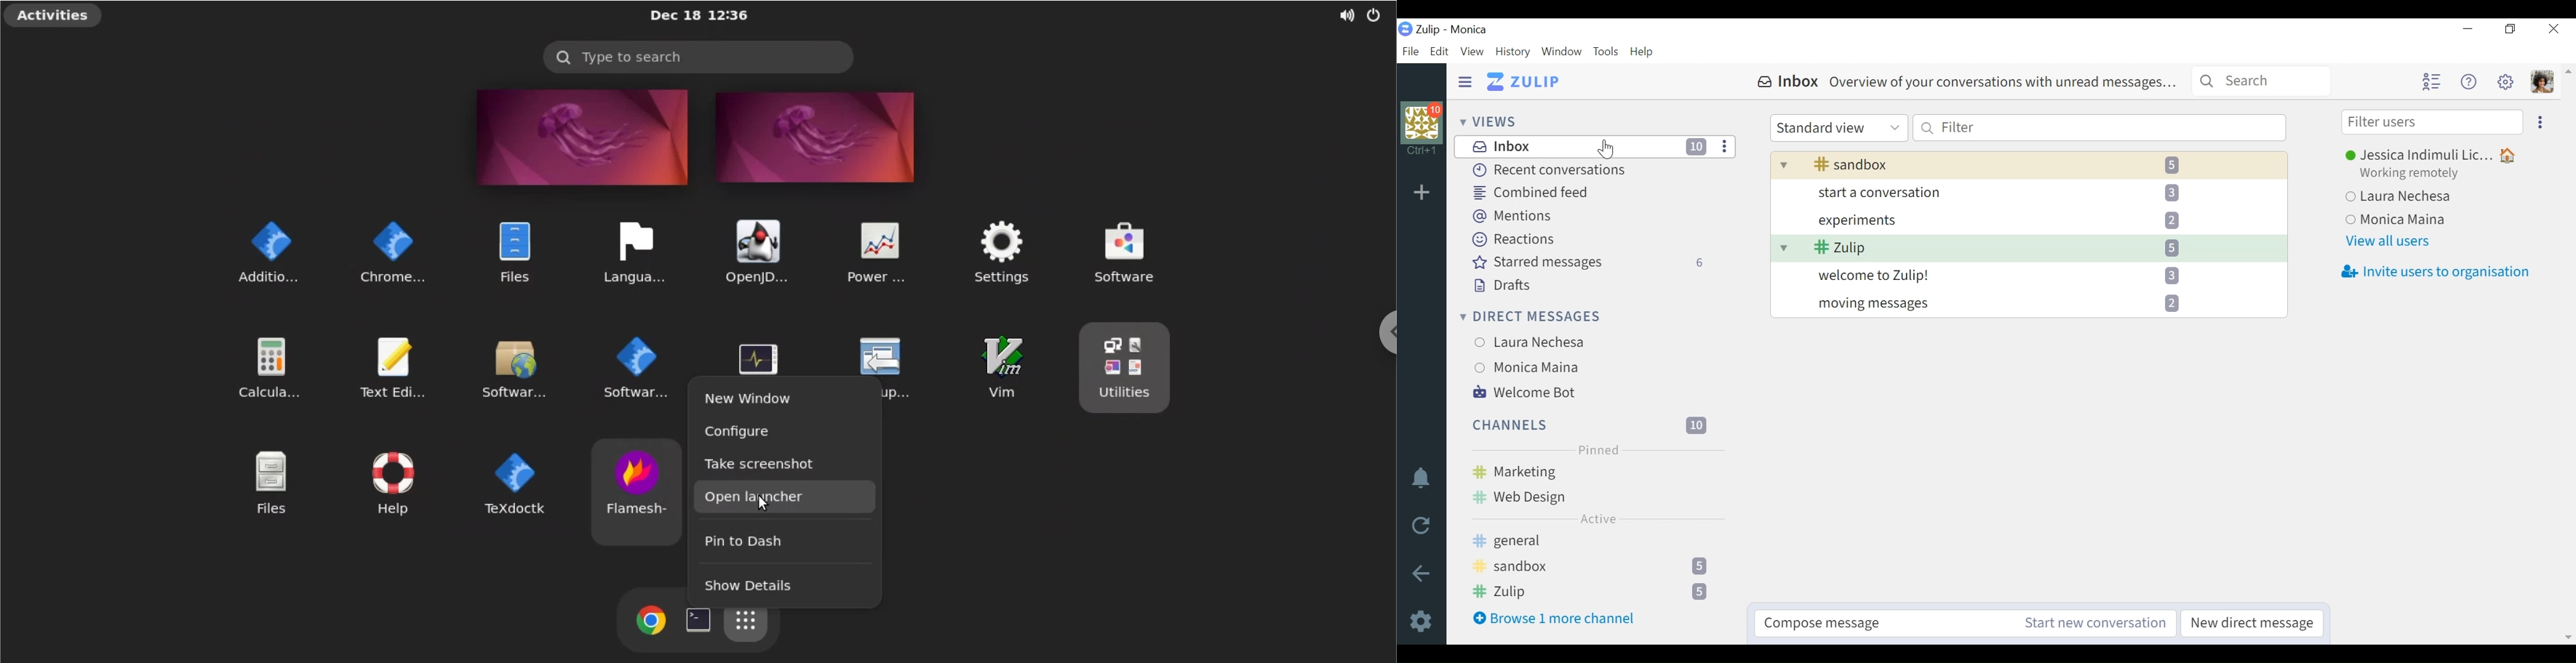  What do you see at coordinates (631, 368) in the screenshot?
I see `software settings` at bounding box center [631, 368].